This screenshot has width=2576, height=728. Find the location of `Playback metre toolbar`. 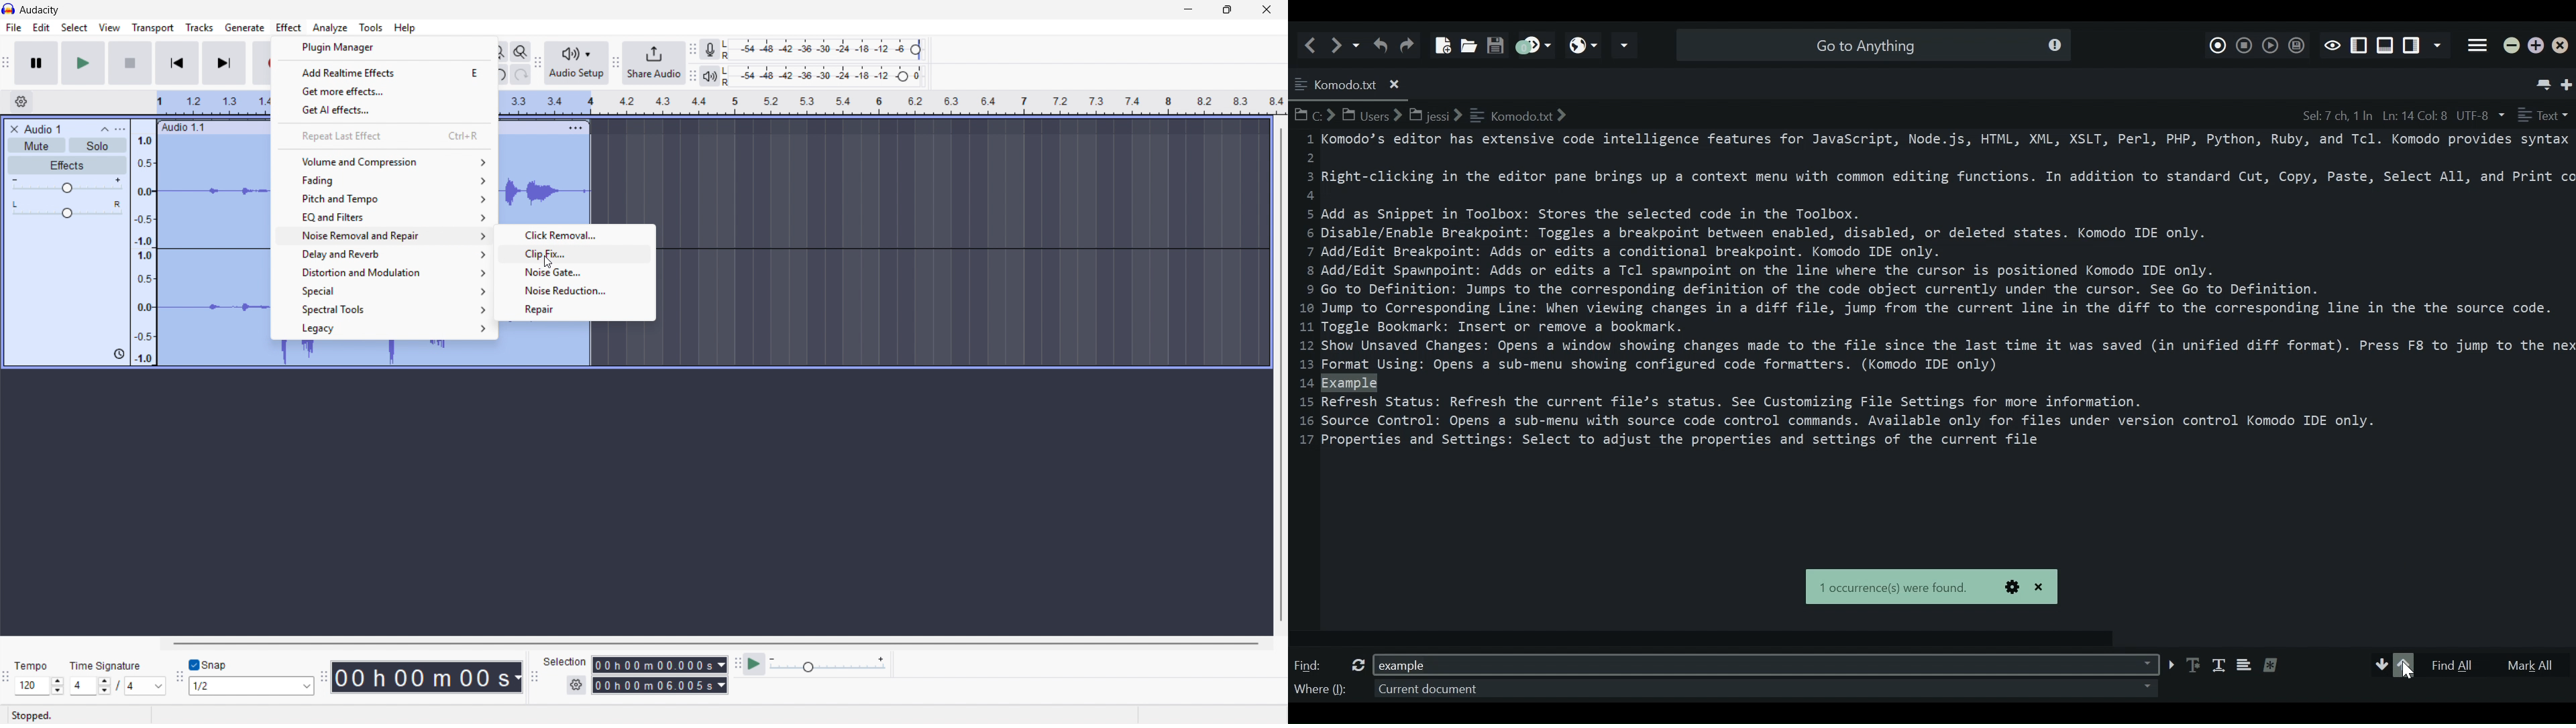

Playback metre toolbar is located at coordinates (692, 76).